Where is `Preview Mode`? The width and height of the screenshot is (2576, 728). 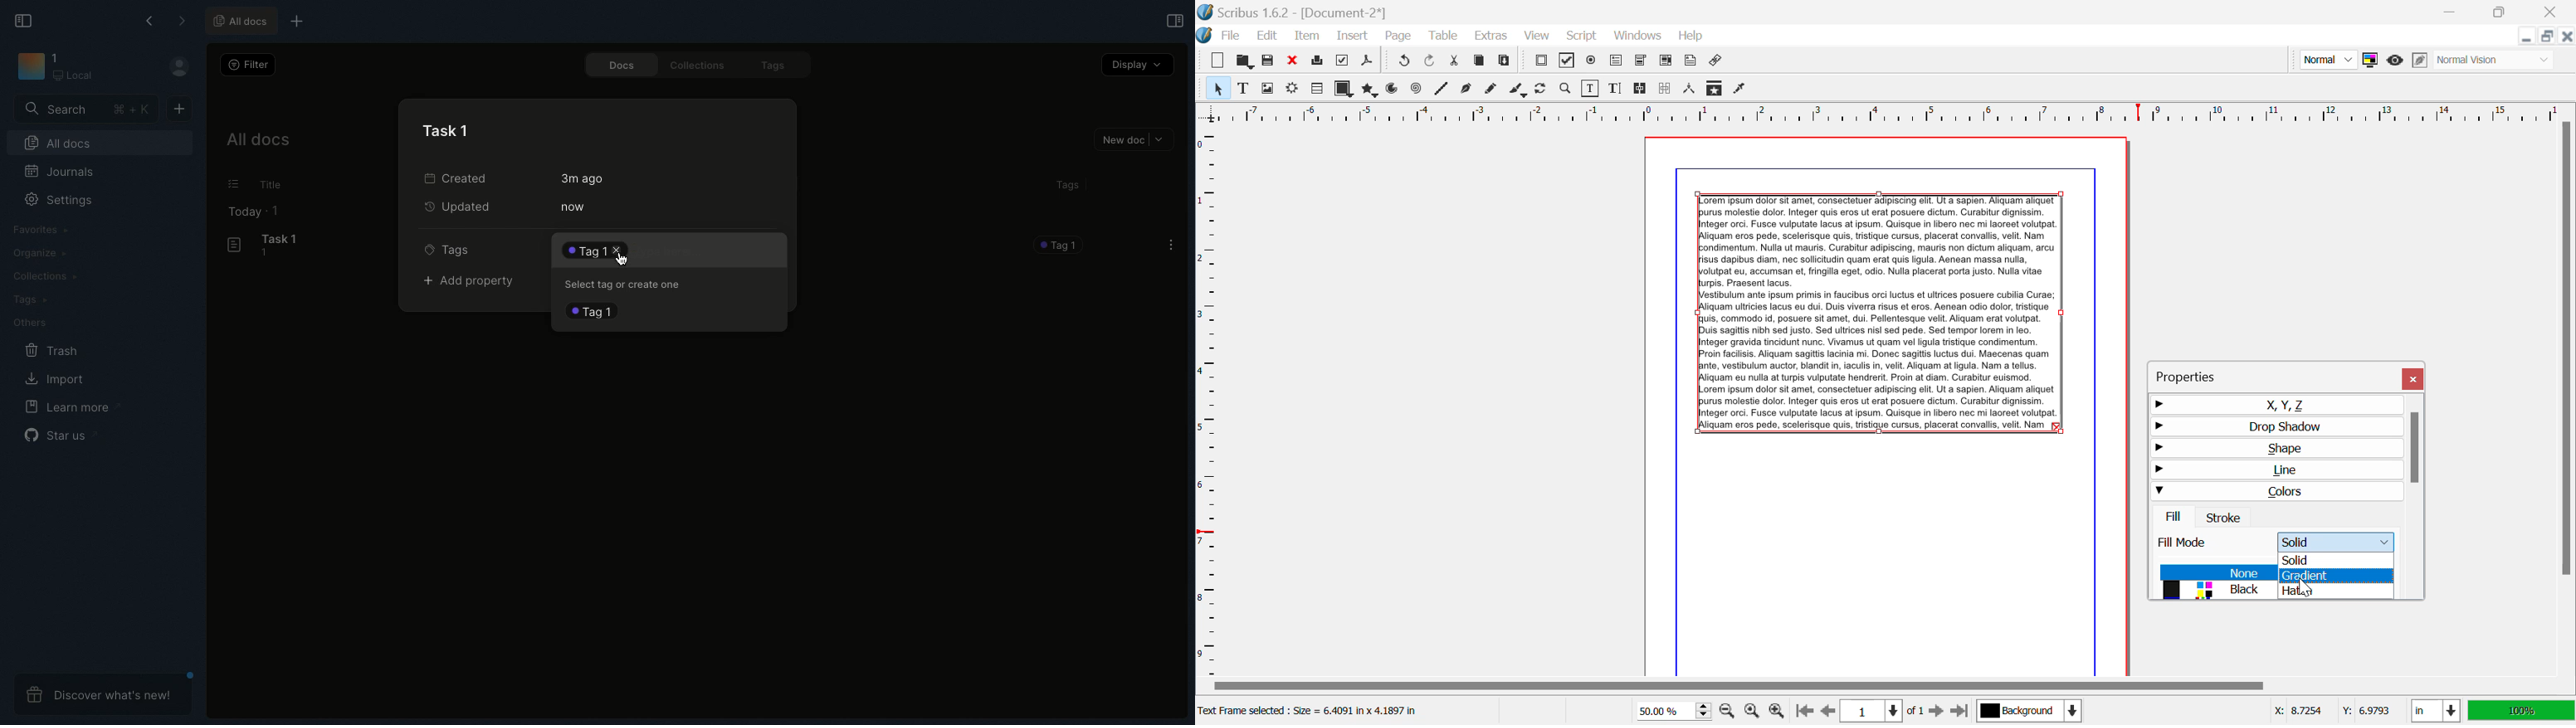 Preview Mode is located at coordinates (2396, 62).